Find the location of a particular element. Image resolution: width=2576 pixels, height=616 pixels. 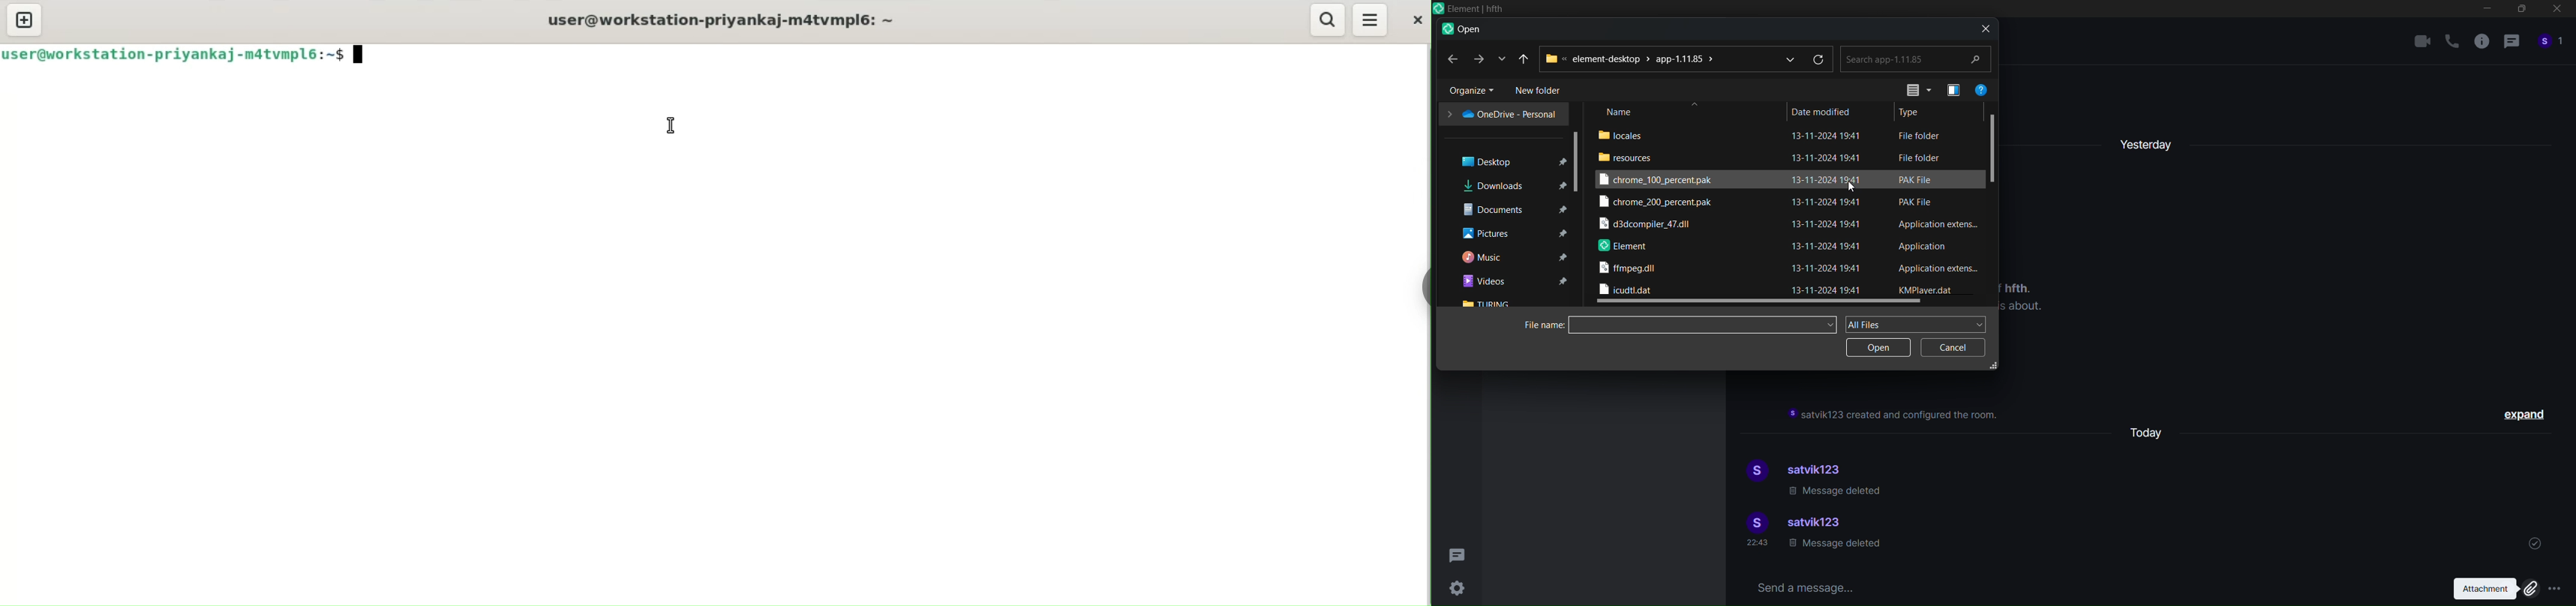

file name is located at coordinates (1540, 325).